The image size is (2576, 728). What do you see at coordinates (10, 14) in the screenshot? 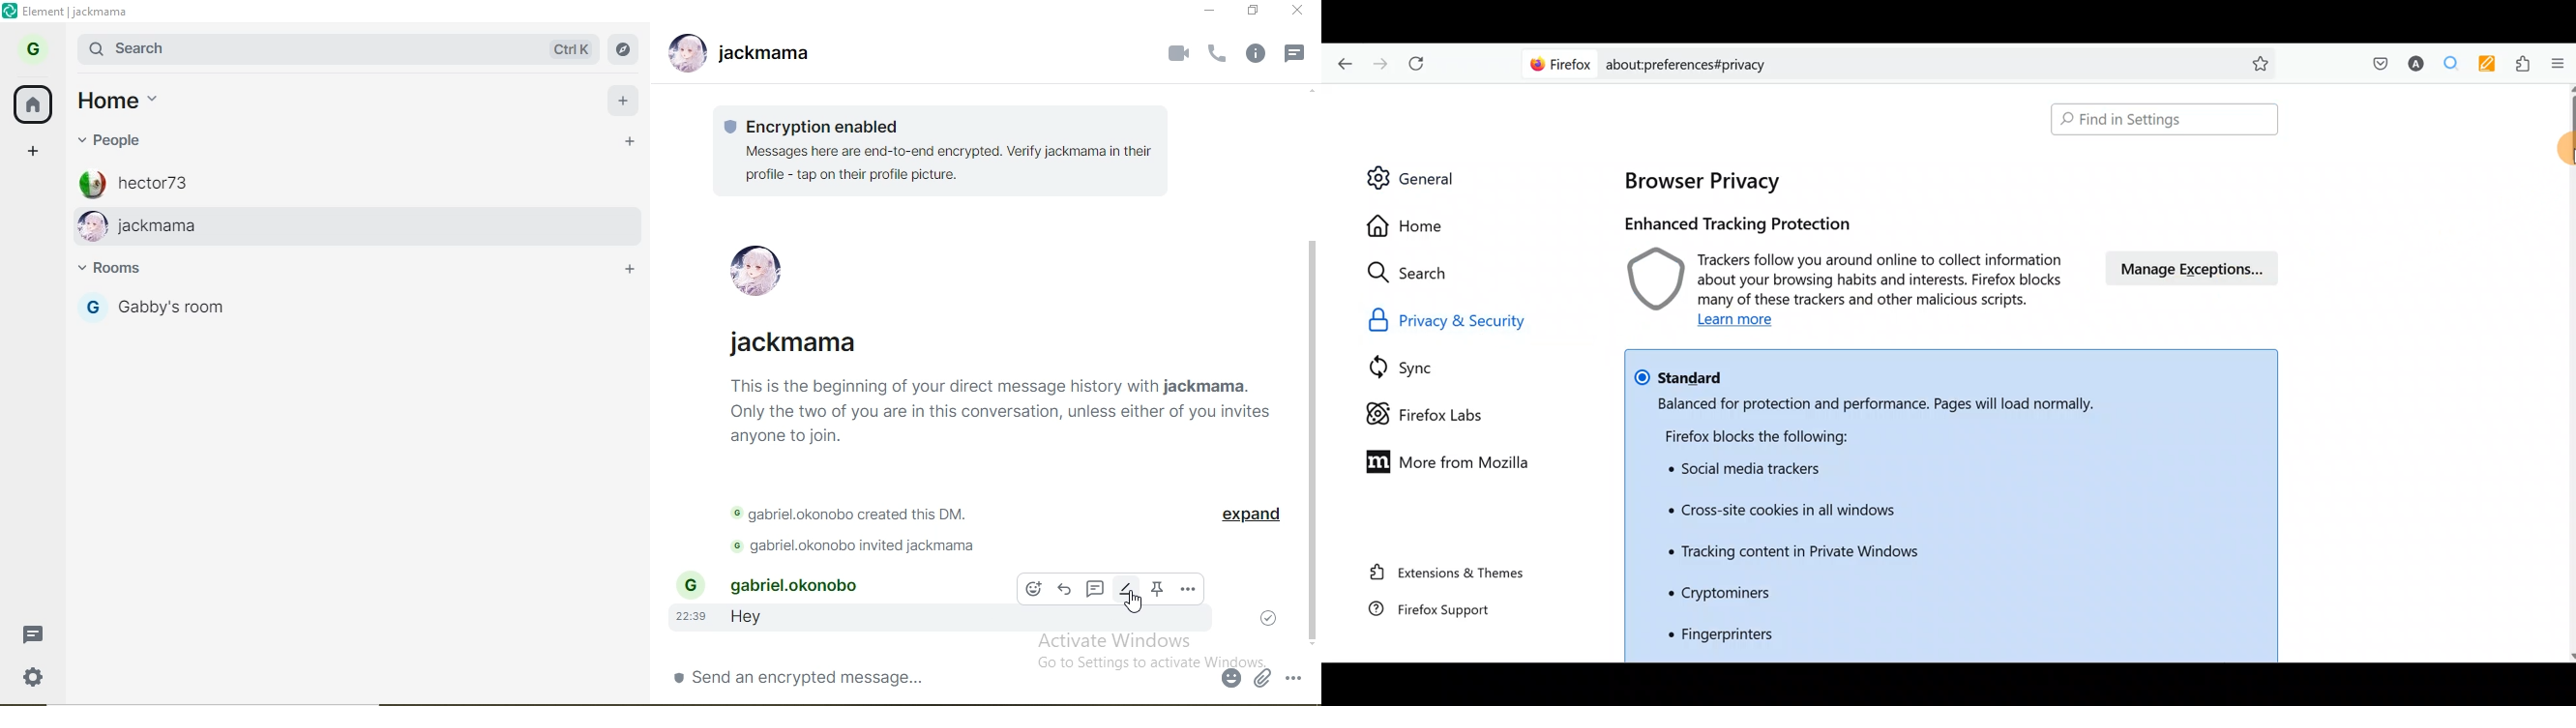
I see `logo` at bounding box center [10, 14].